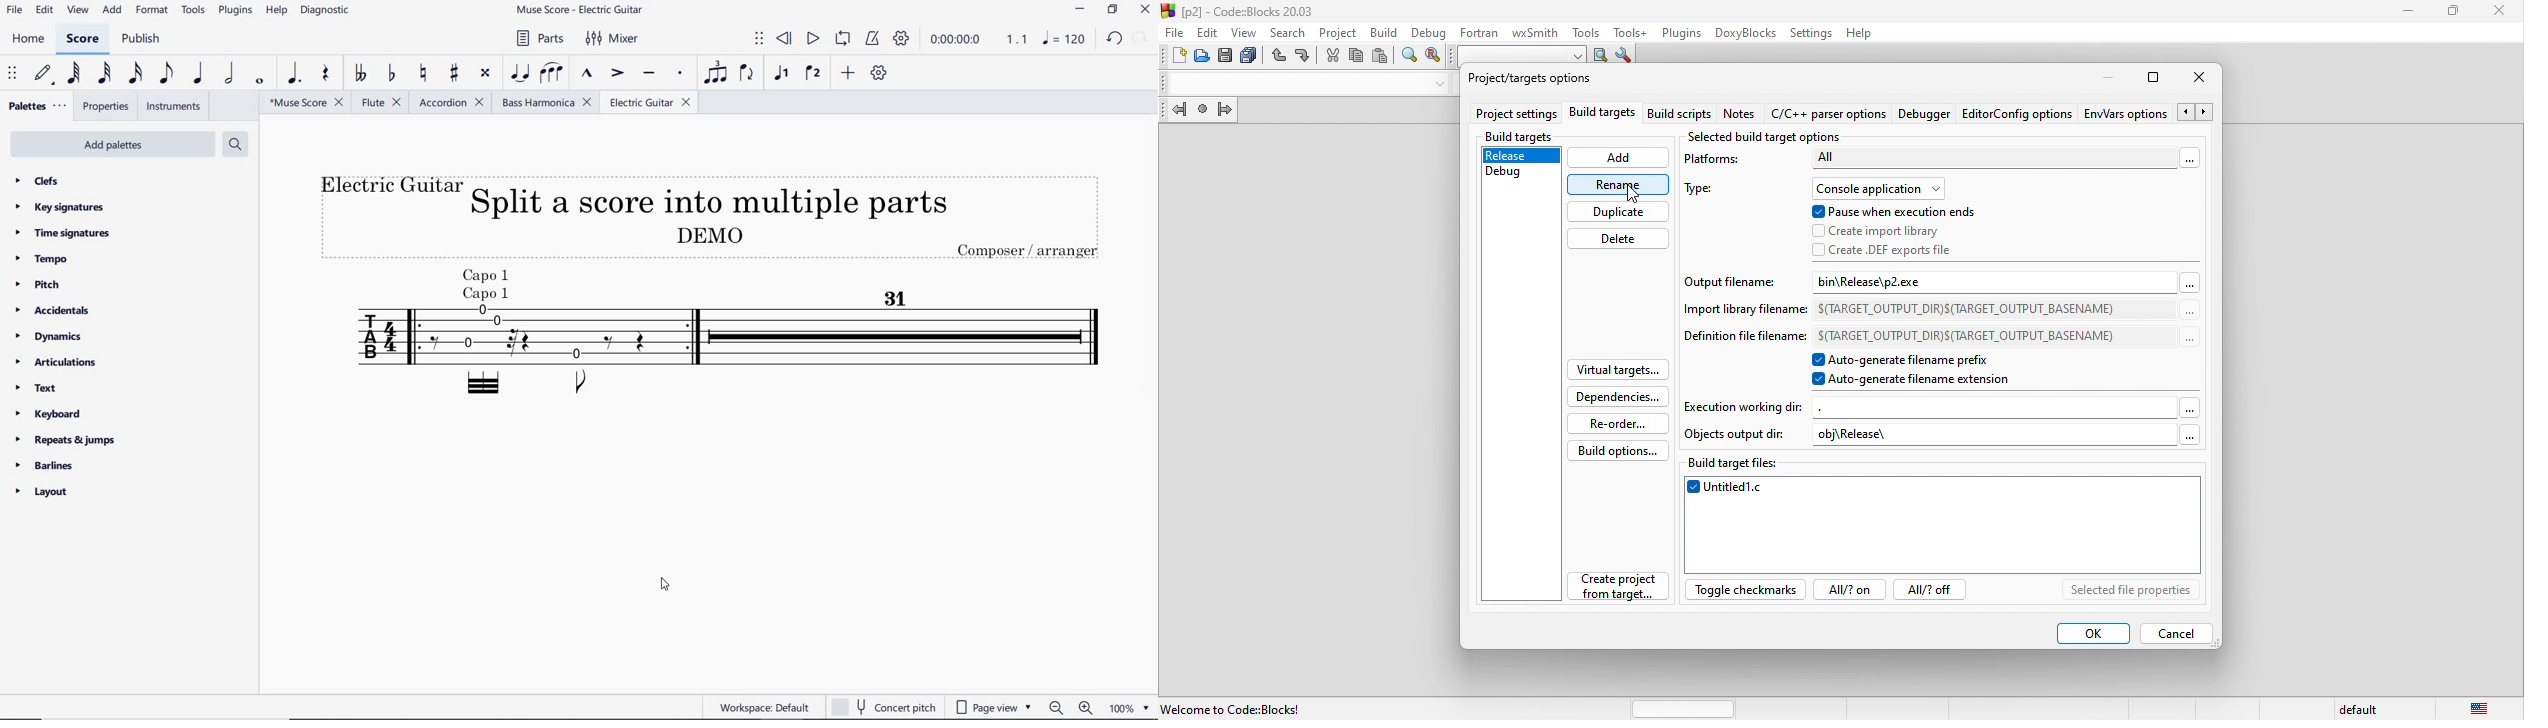  Describe the element at coordinates (1882, 232) in the screenshot. I see `create import library` at that location.